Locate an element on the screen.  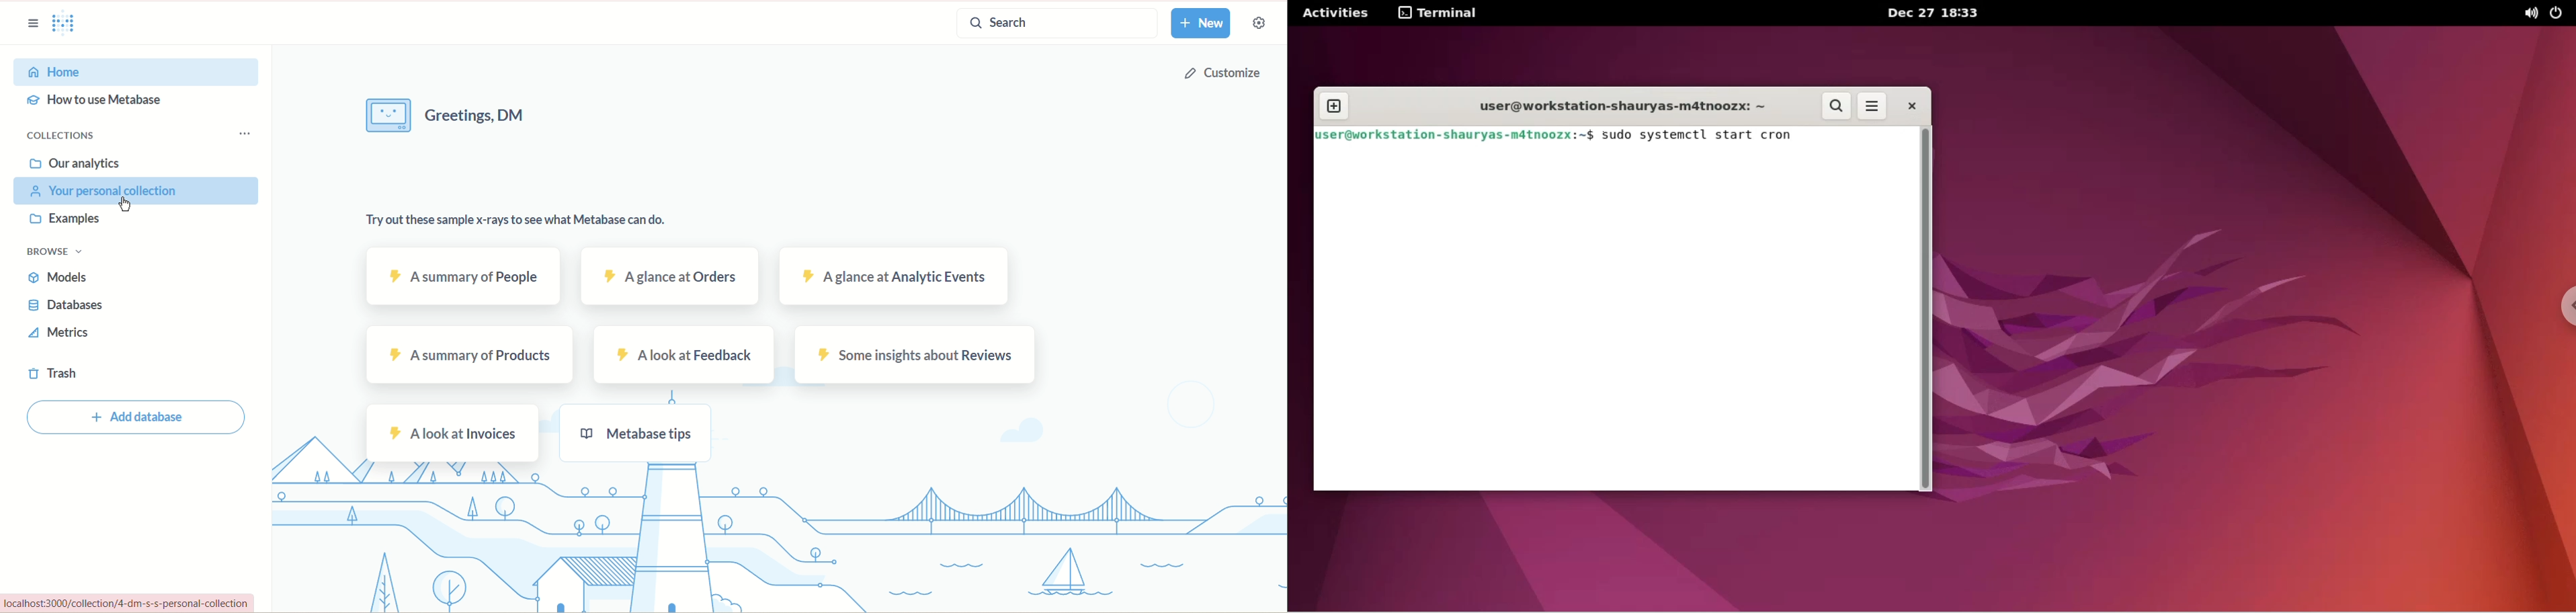
user@workstation-shauryas-m4tnoozx:~$ is located at coordinates (1455, 136).